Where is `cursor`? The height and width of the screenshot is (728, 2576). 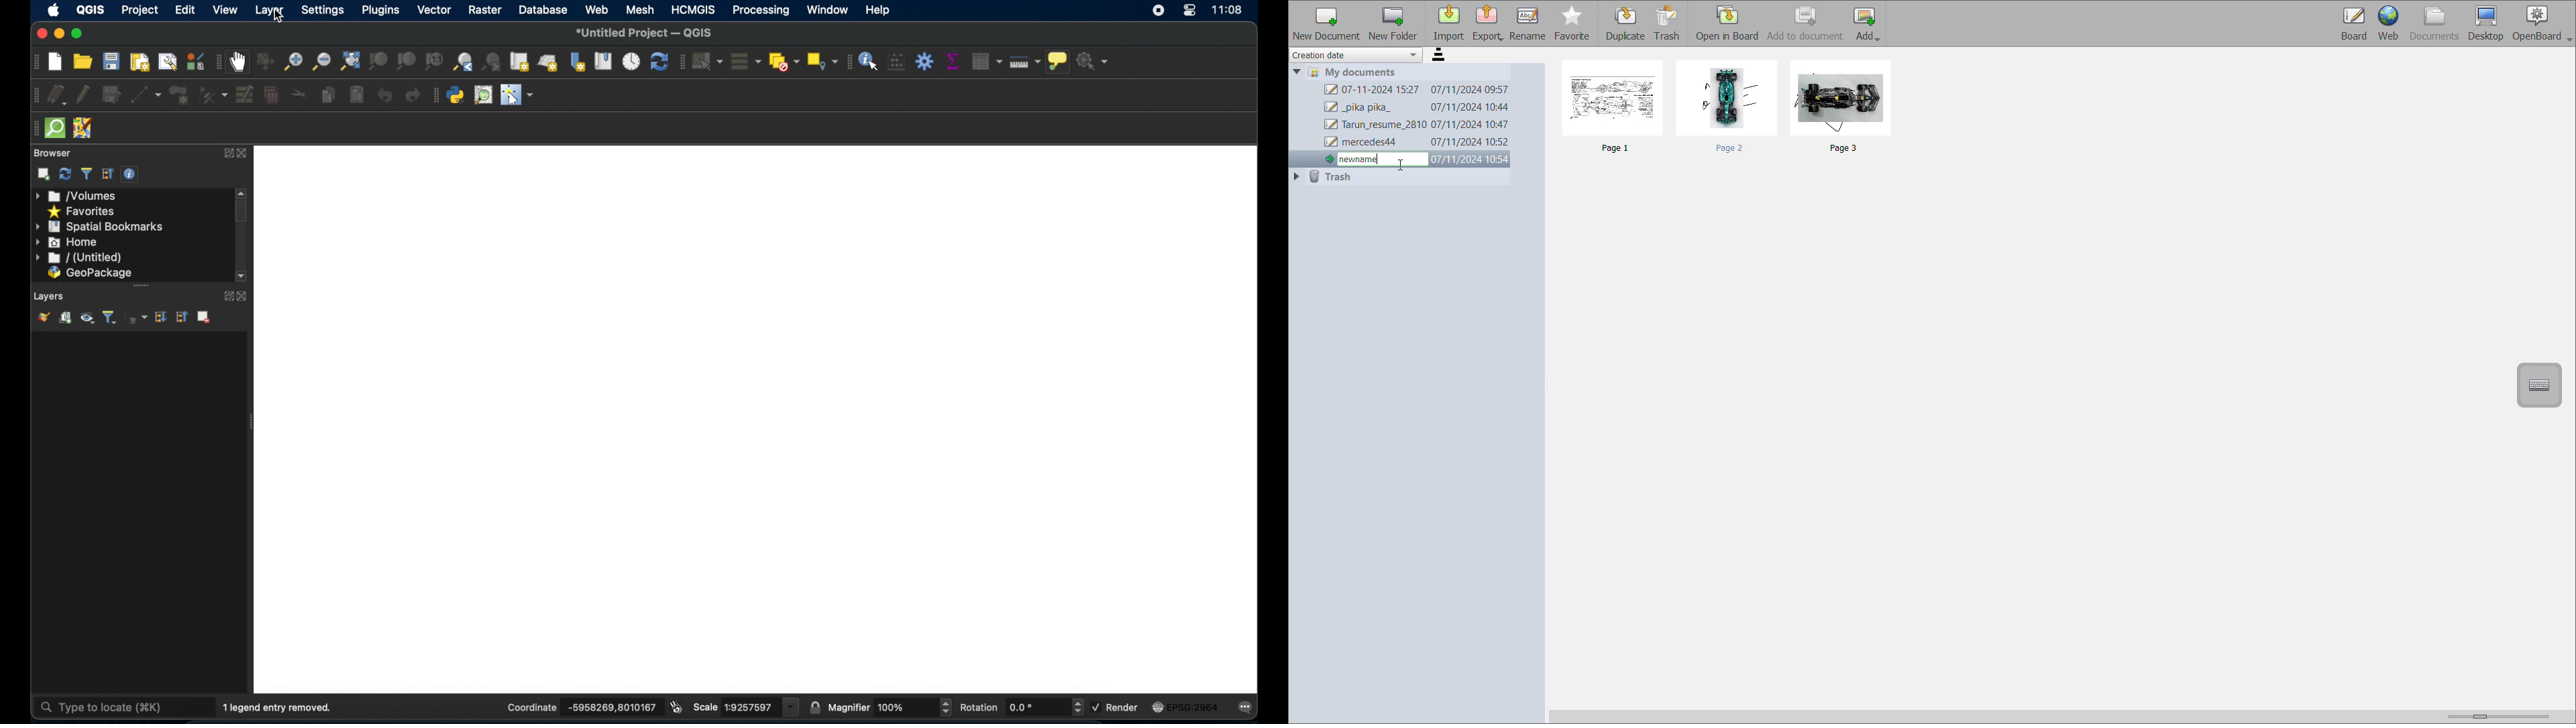 cursor is located at coordinates (280, 17).